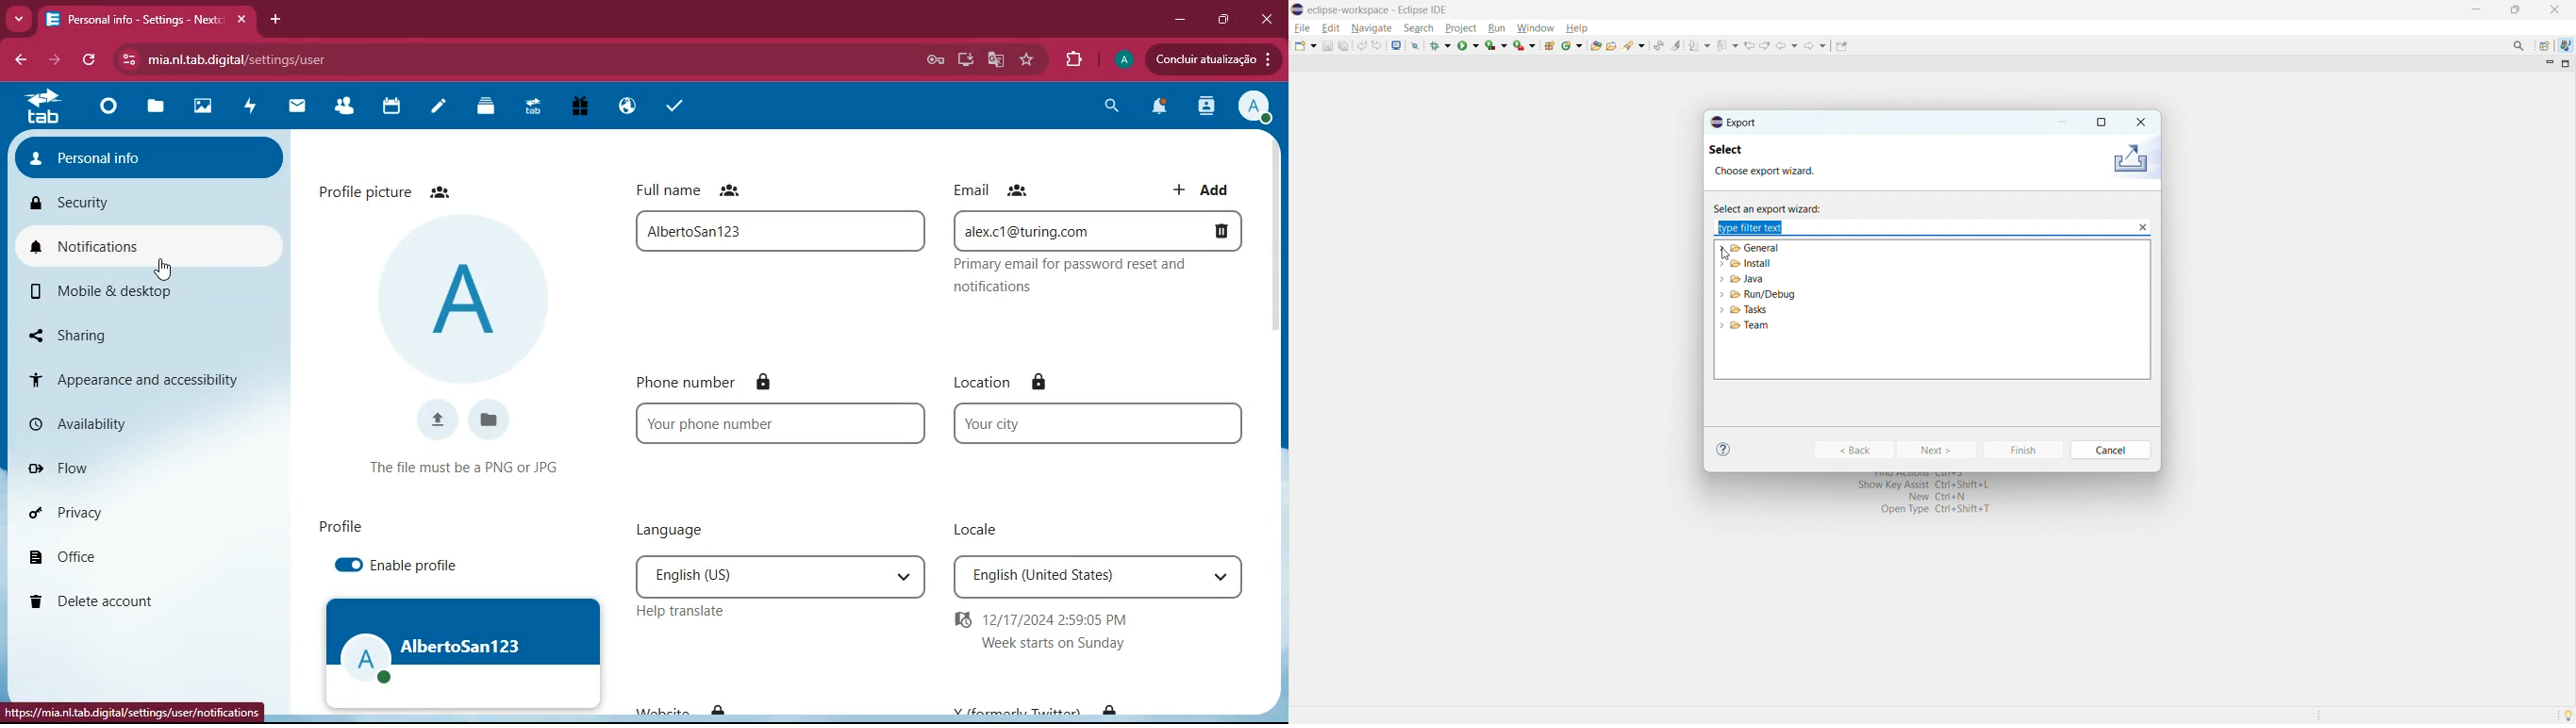  I want to click on access commands and other items, so click(2519, 45).